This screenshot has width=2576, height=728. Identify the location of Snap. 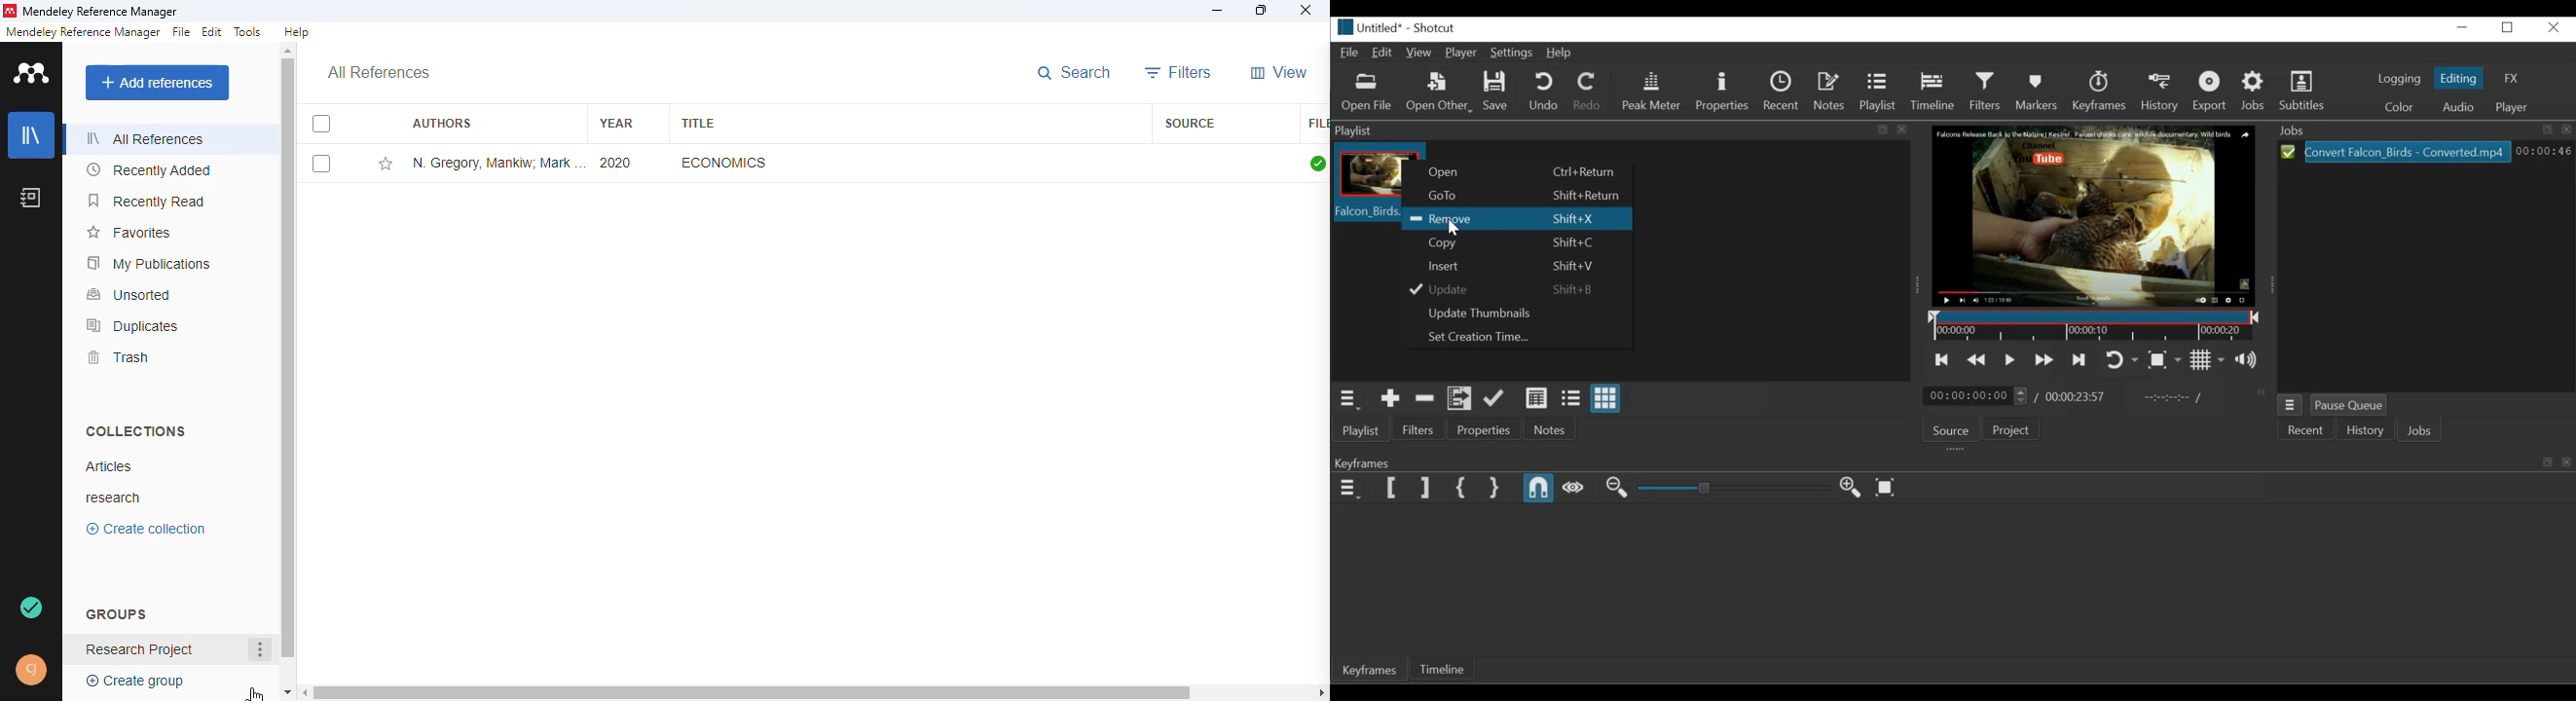
(1539, 489).